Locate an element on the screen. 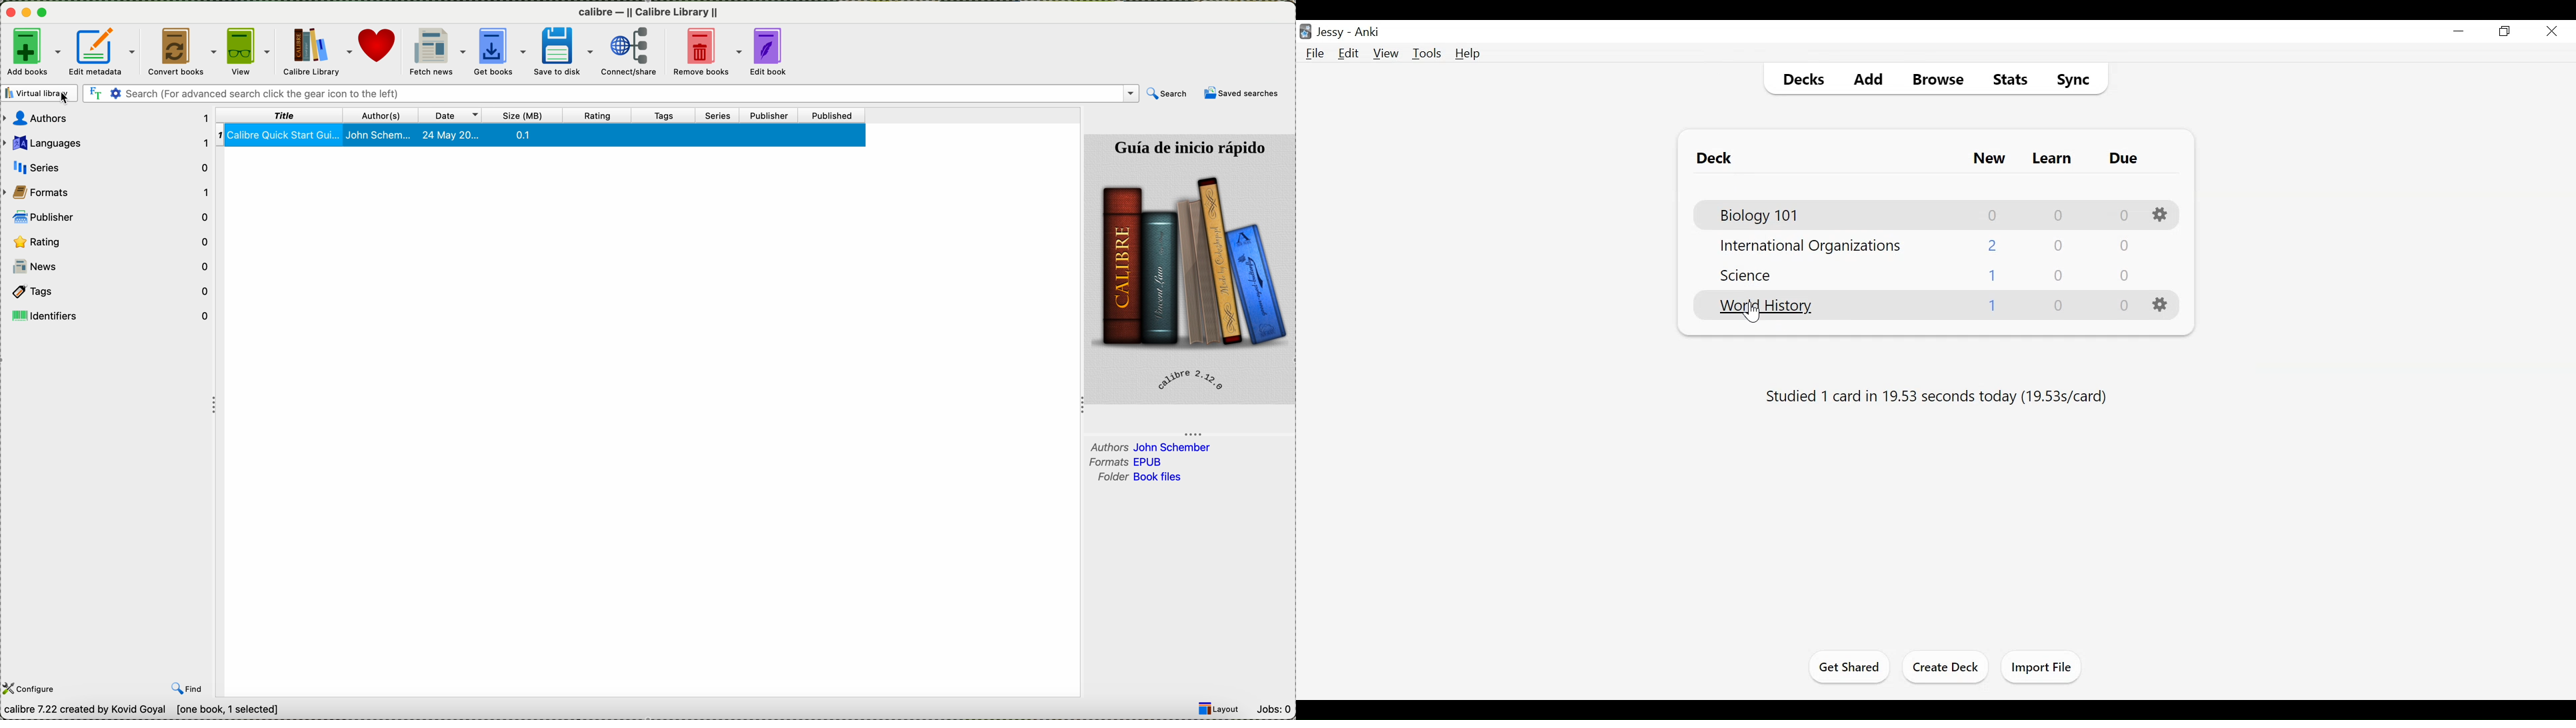  Edit is located at coordinates (1349, 53).